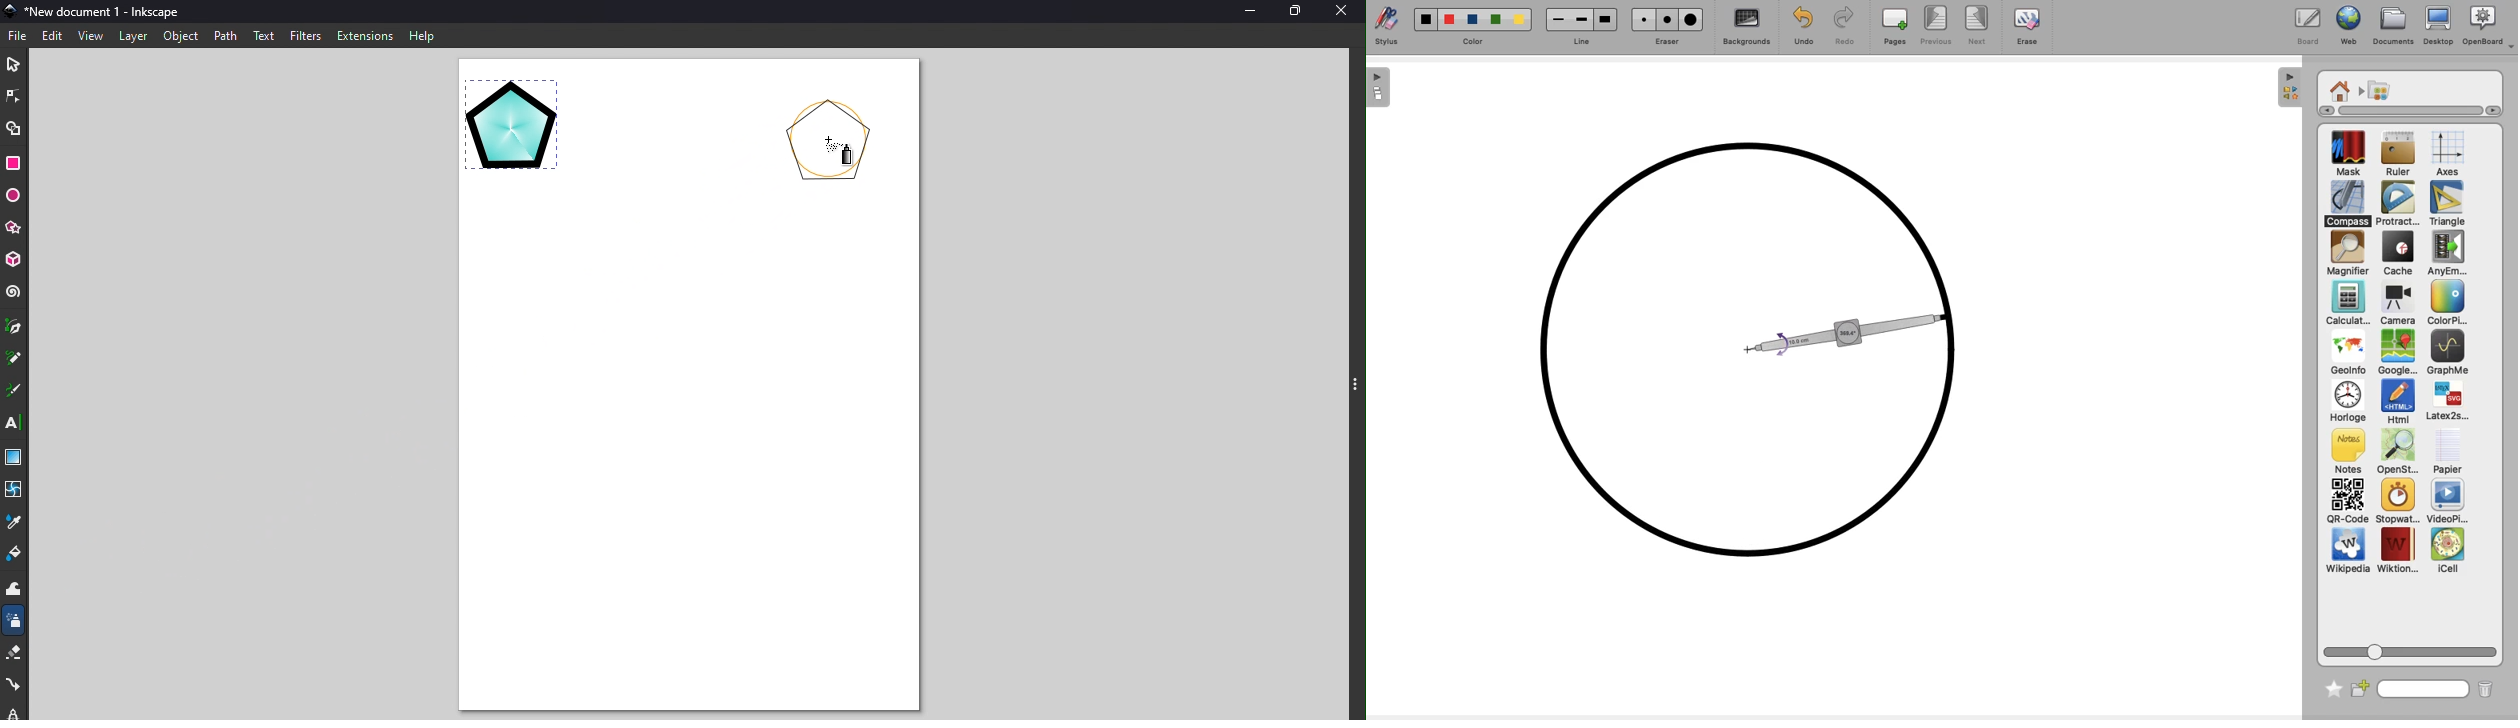 The image size is (2520, 728). I want to click on Maximize, so click(1294, 10).